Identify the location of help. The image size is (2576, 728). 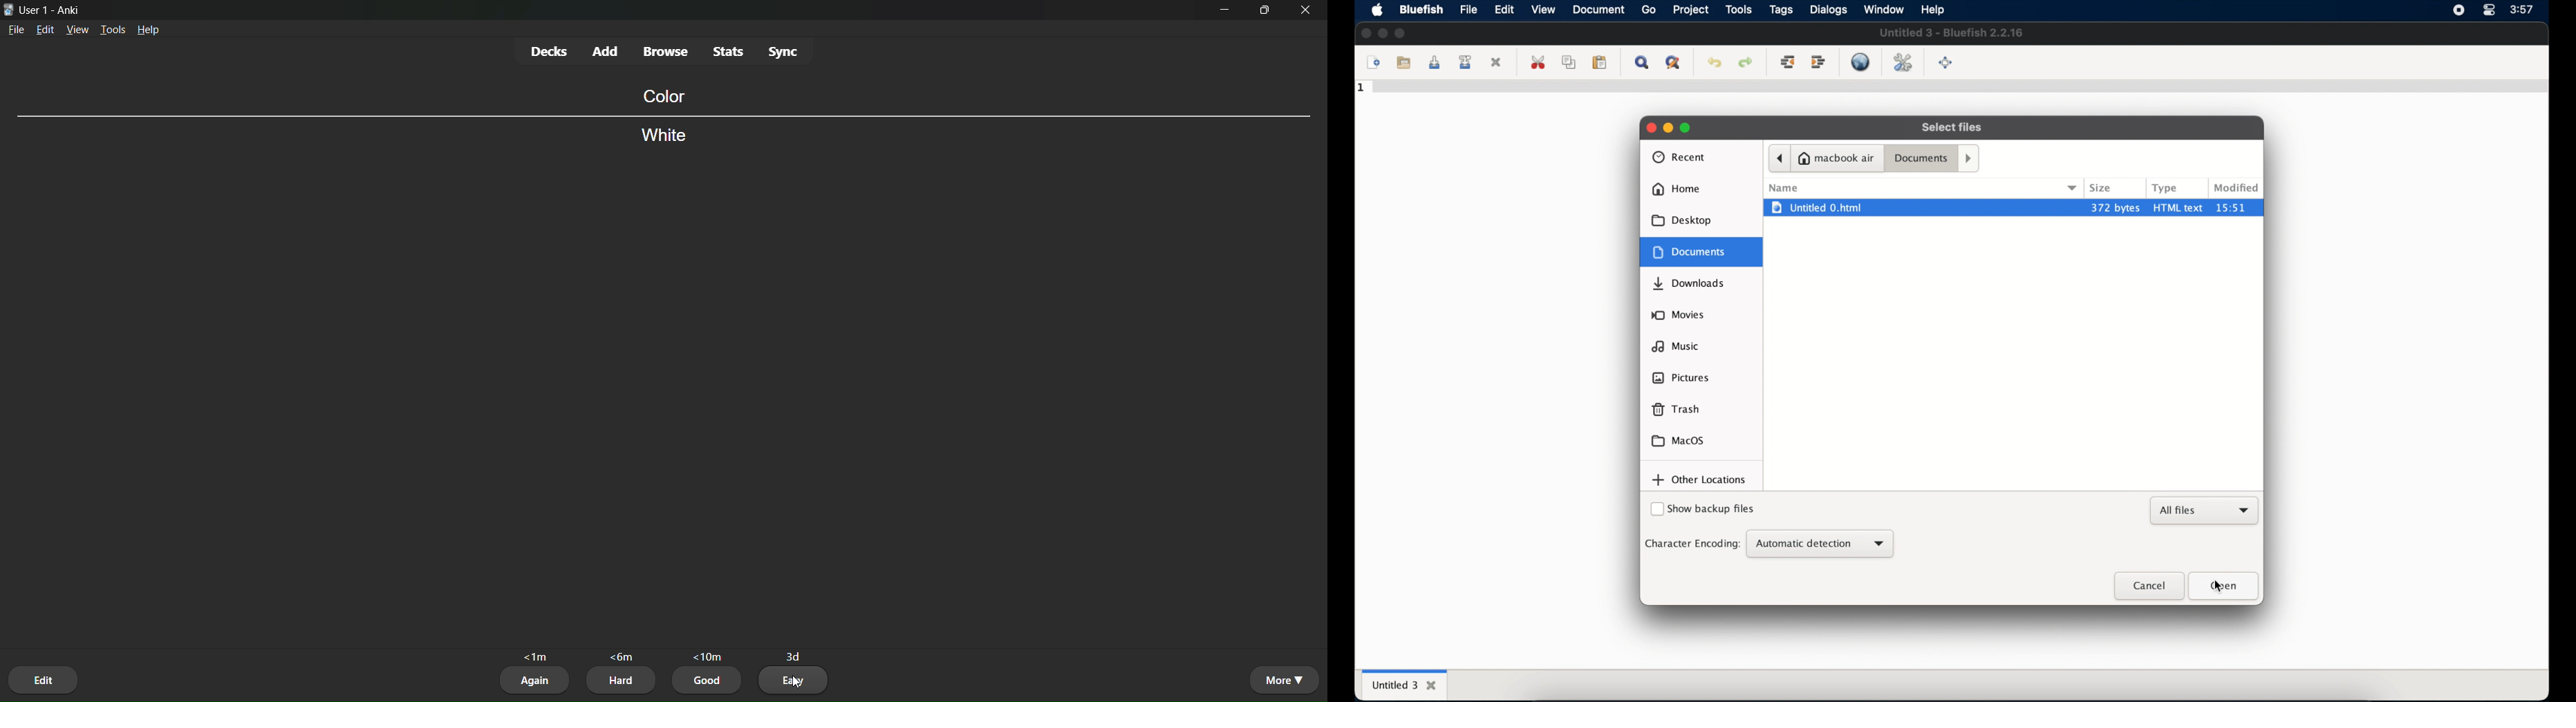
(151, 31).